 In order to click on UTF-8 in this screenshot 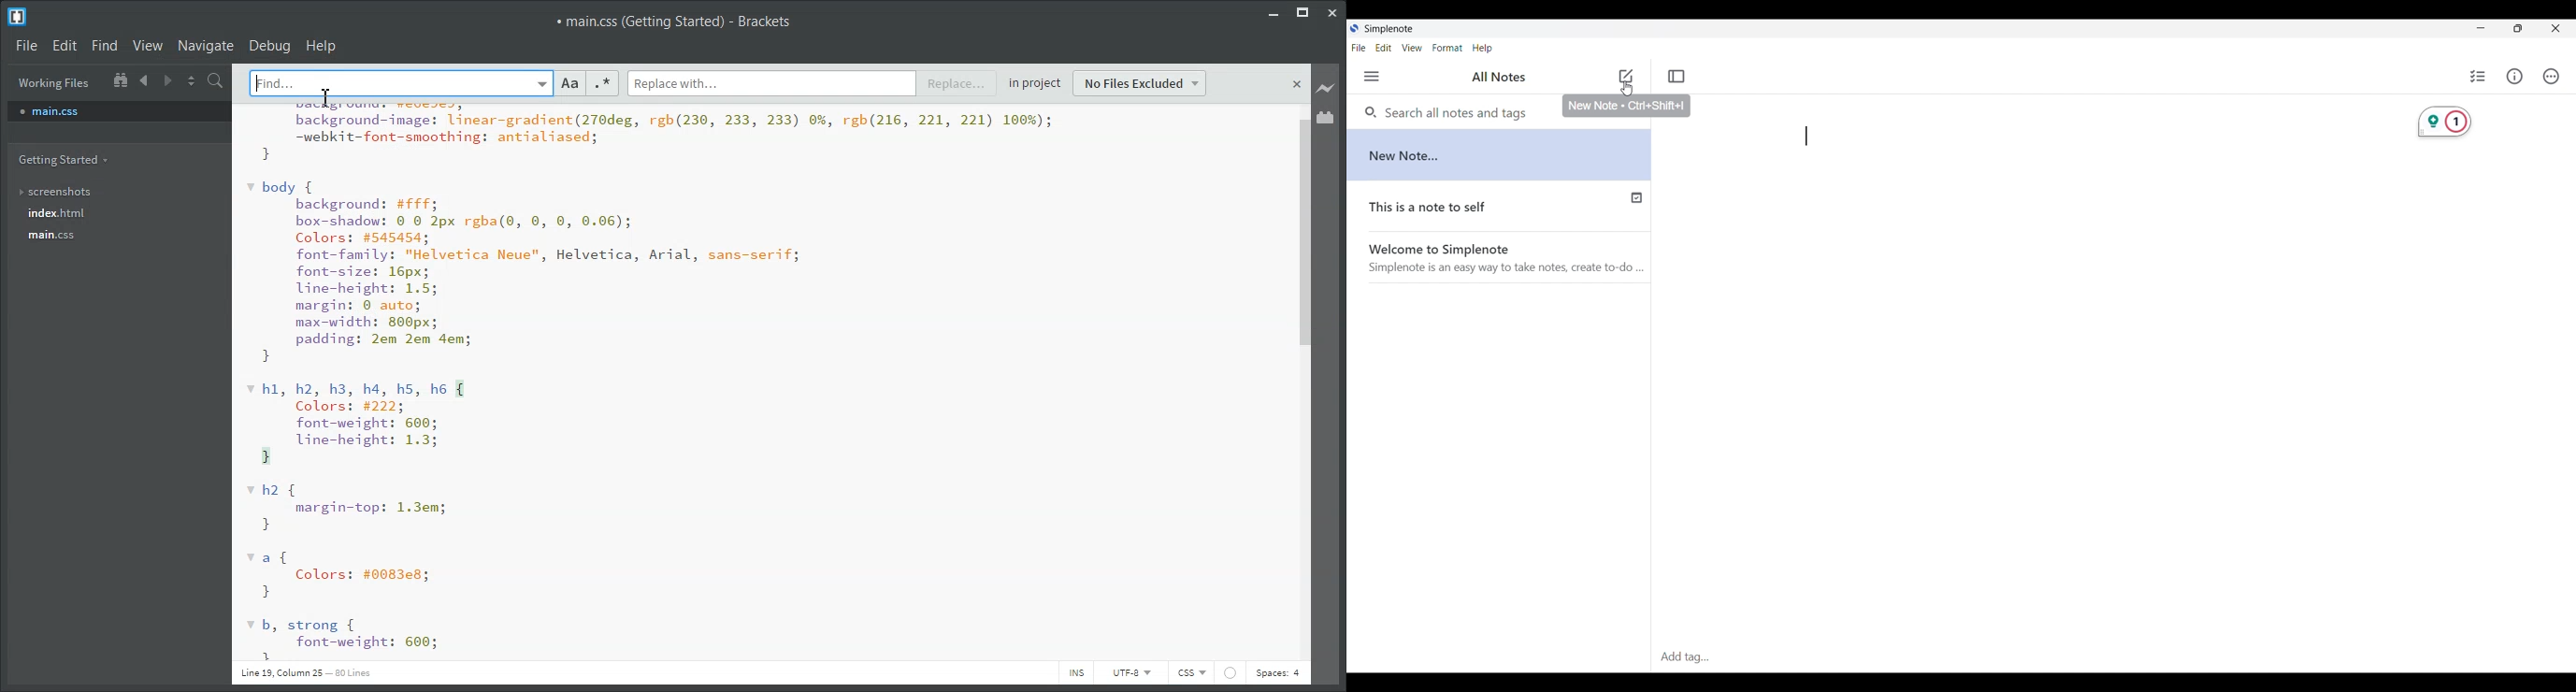, I will do `click(1130, 672)`.